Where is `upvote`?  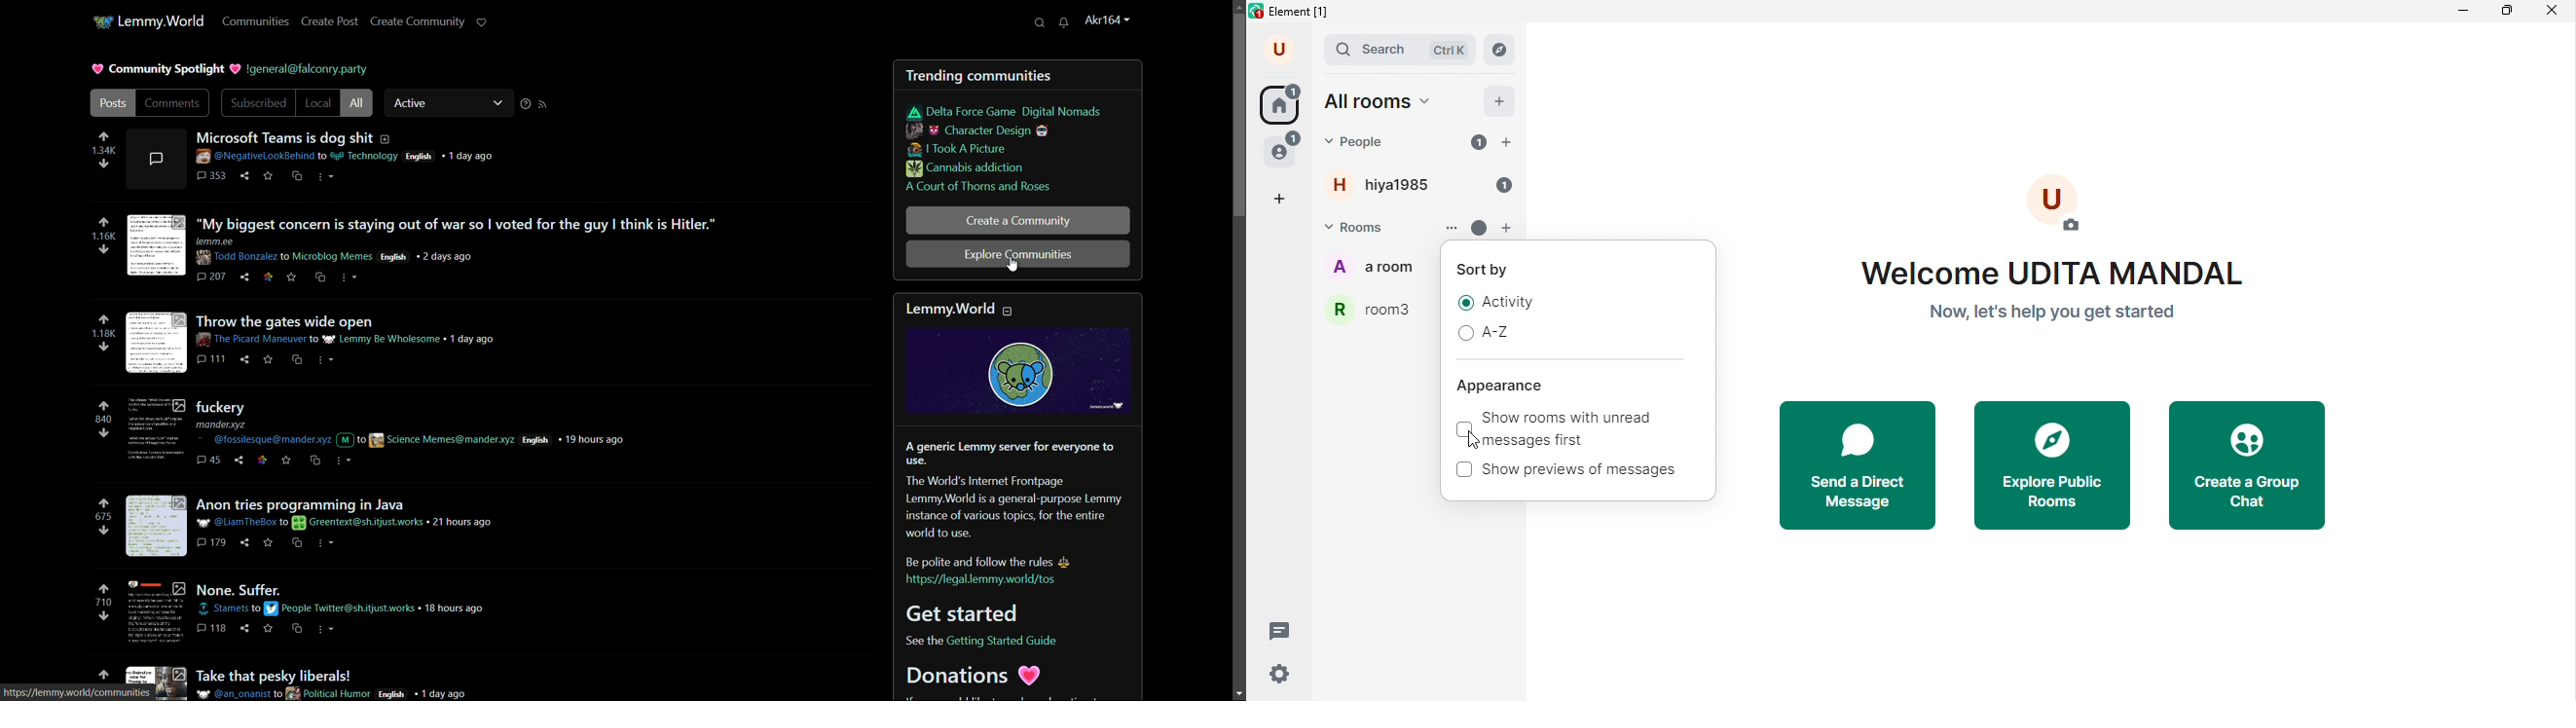 upvote is located at coordinates (104, 319).